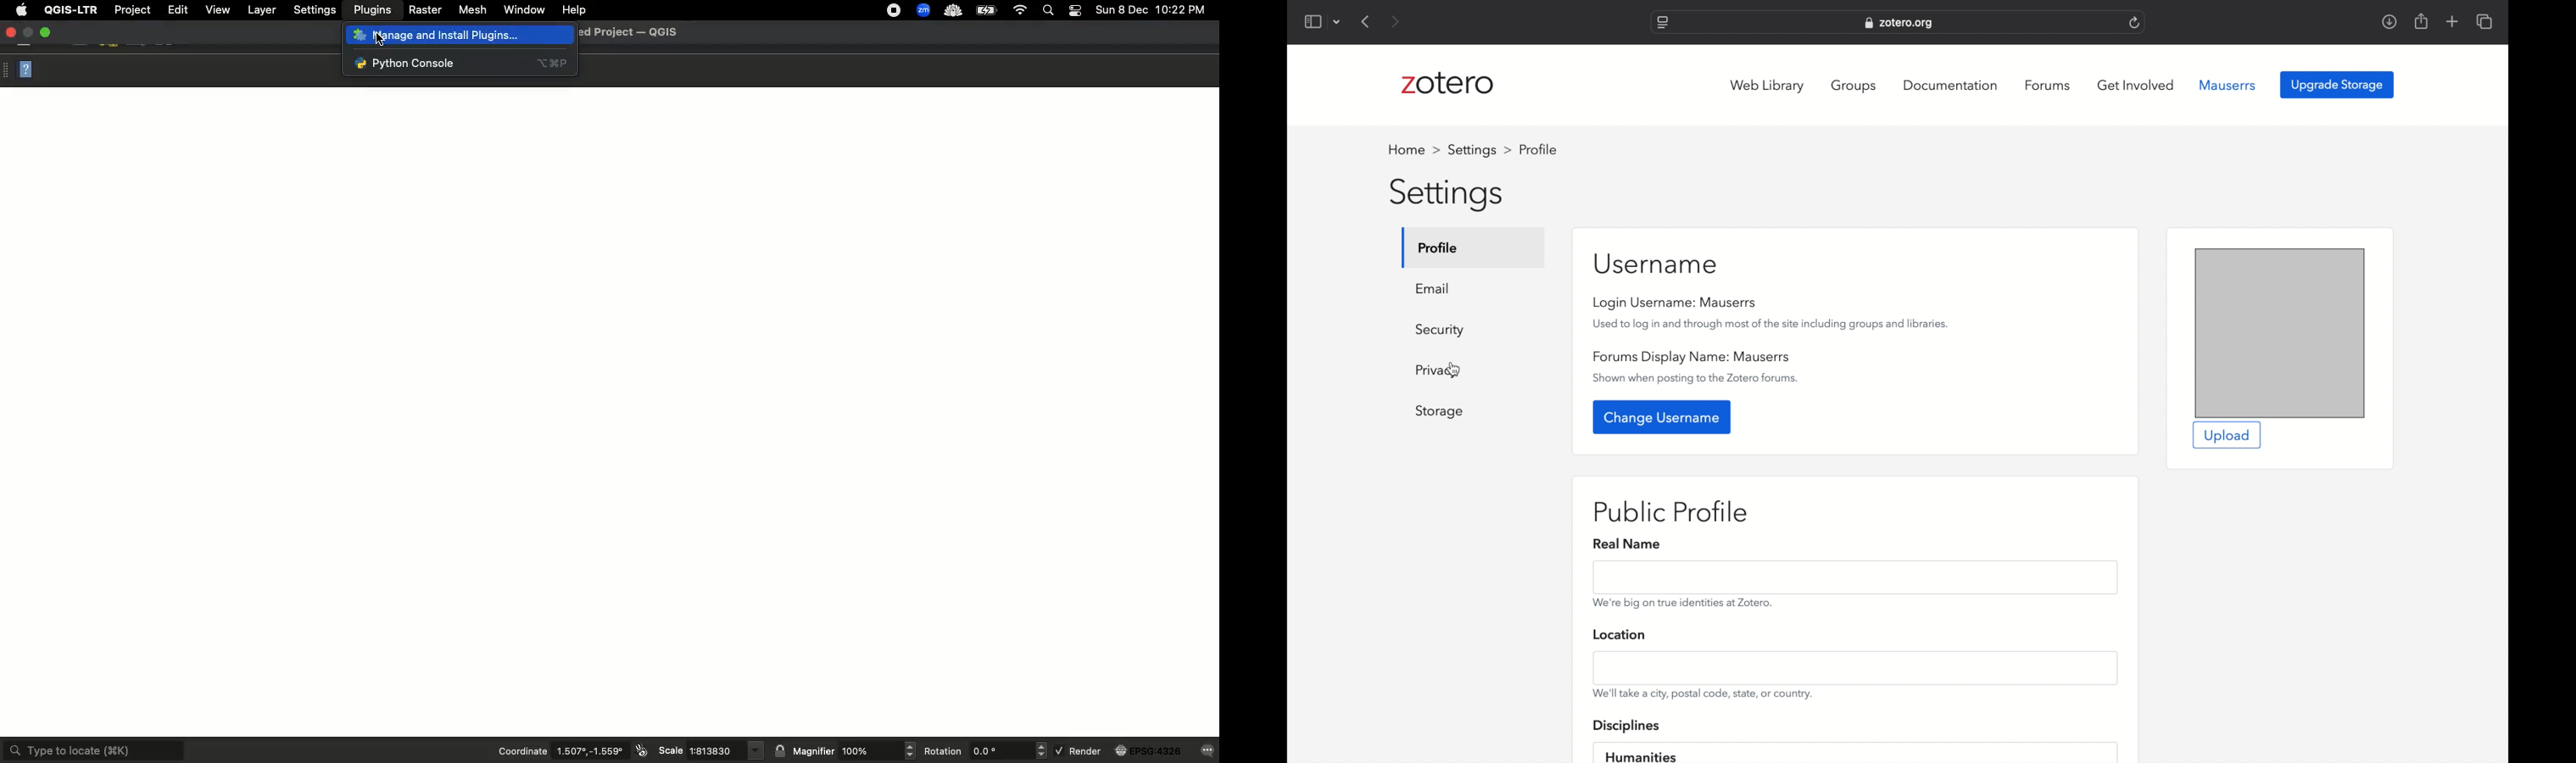  What do you see at coordinates (1697, 379) in the screenshot?
I see `shown when posting to the zotero forums` at bounding box center [1697, 379].